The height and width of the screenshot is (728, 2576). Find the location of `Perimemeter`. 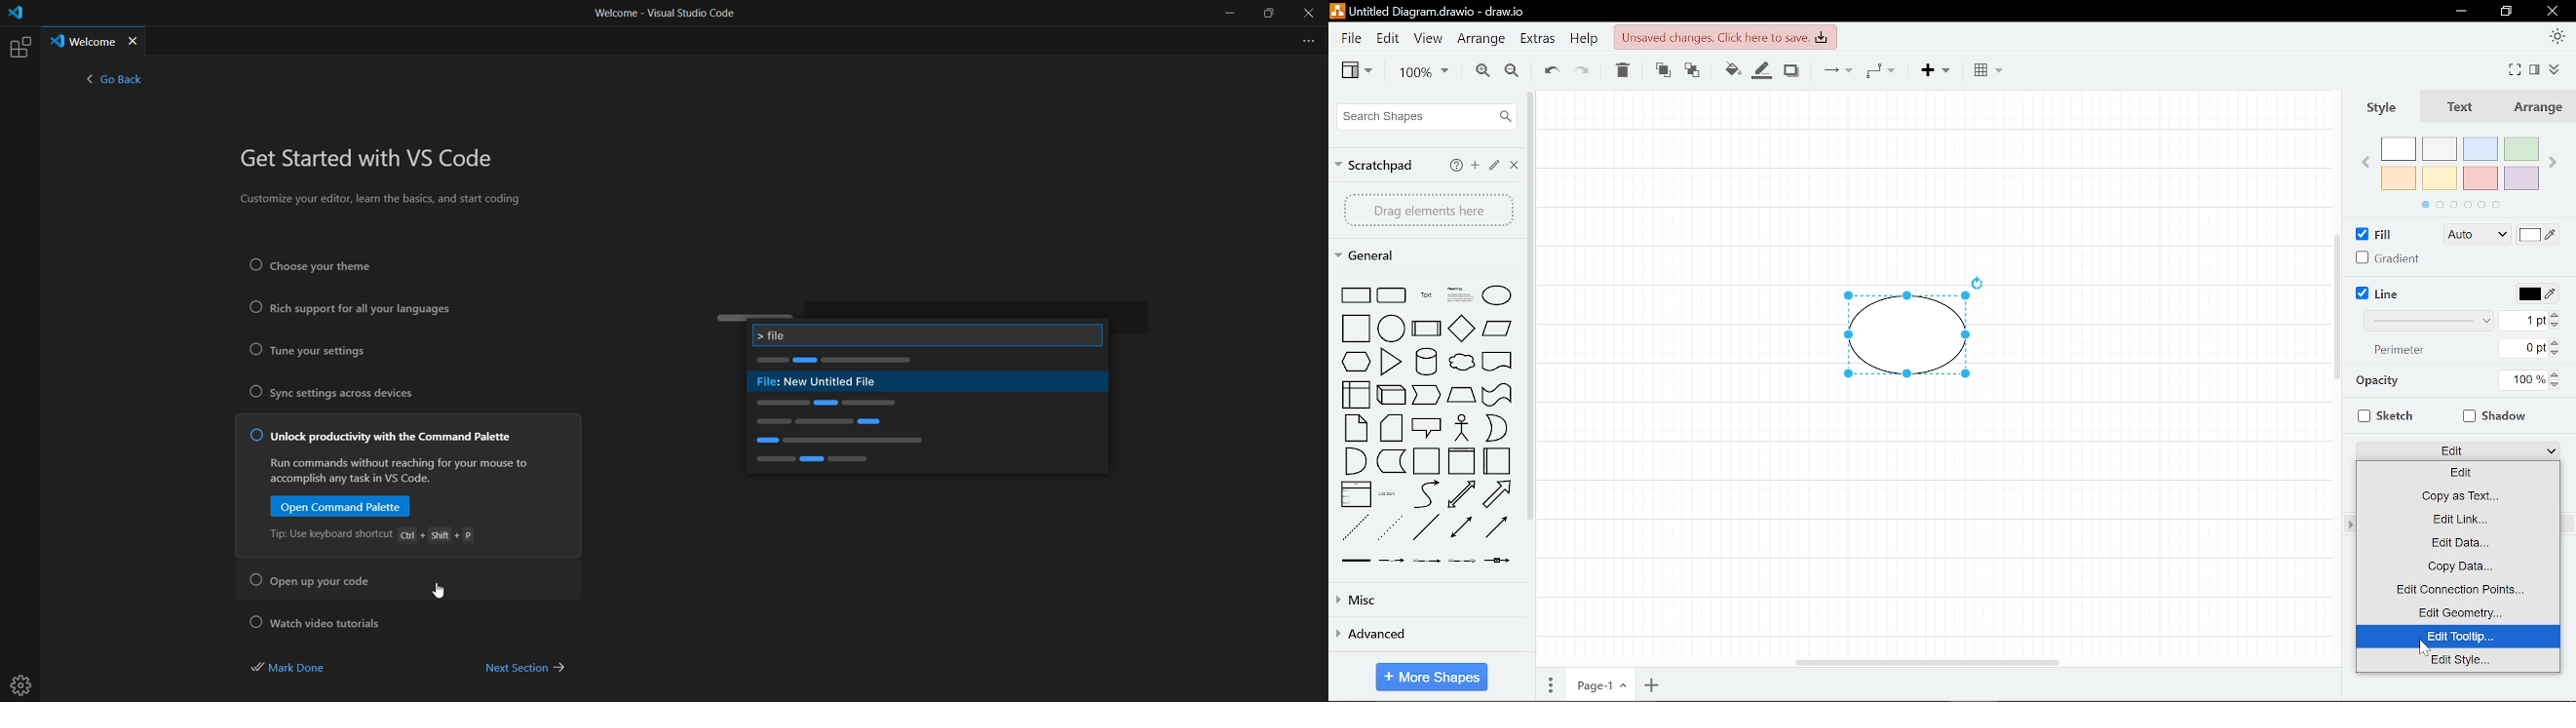

Perimemeter is located at coordinates (2403, 353).